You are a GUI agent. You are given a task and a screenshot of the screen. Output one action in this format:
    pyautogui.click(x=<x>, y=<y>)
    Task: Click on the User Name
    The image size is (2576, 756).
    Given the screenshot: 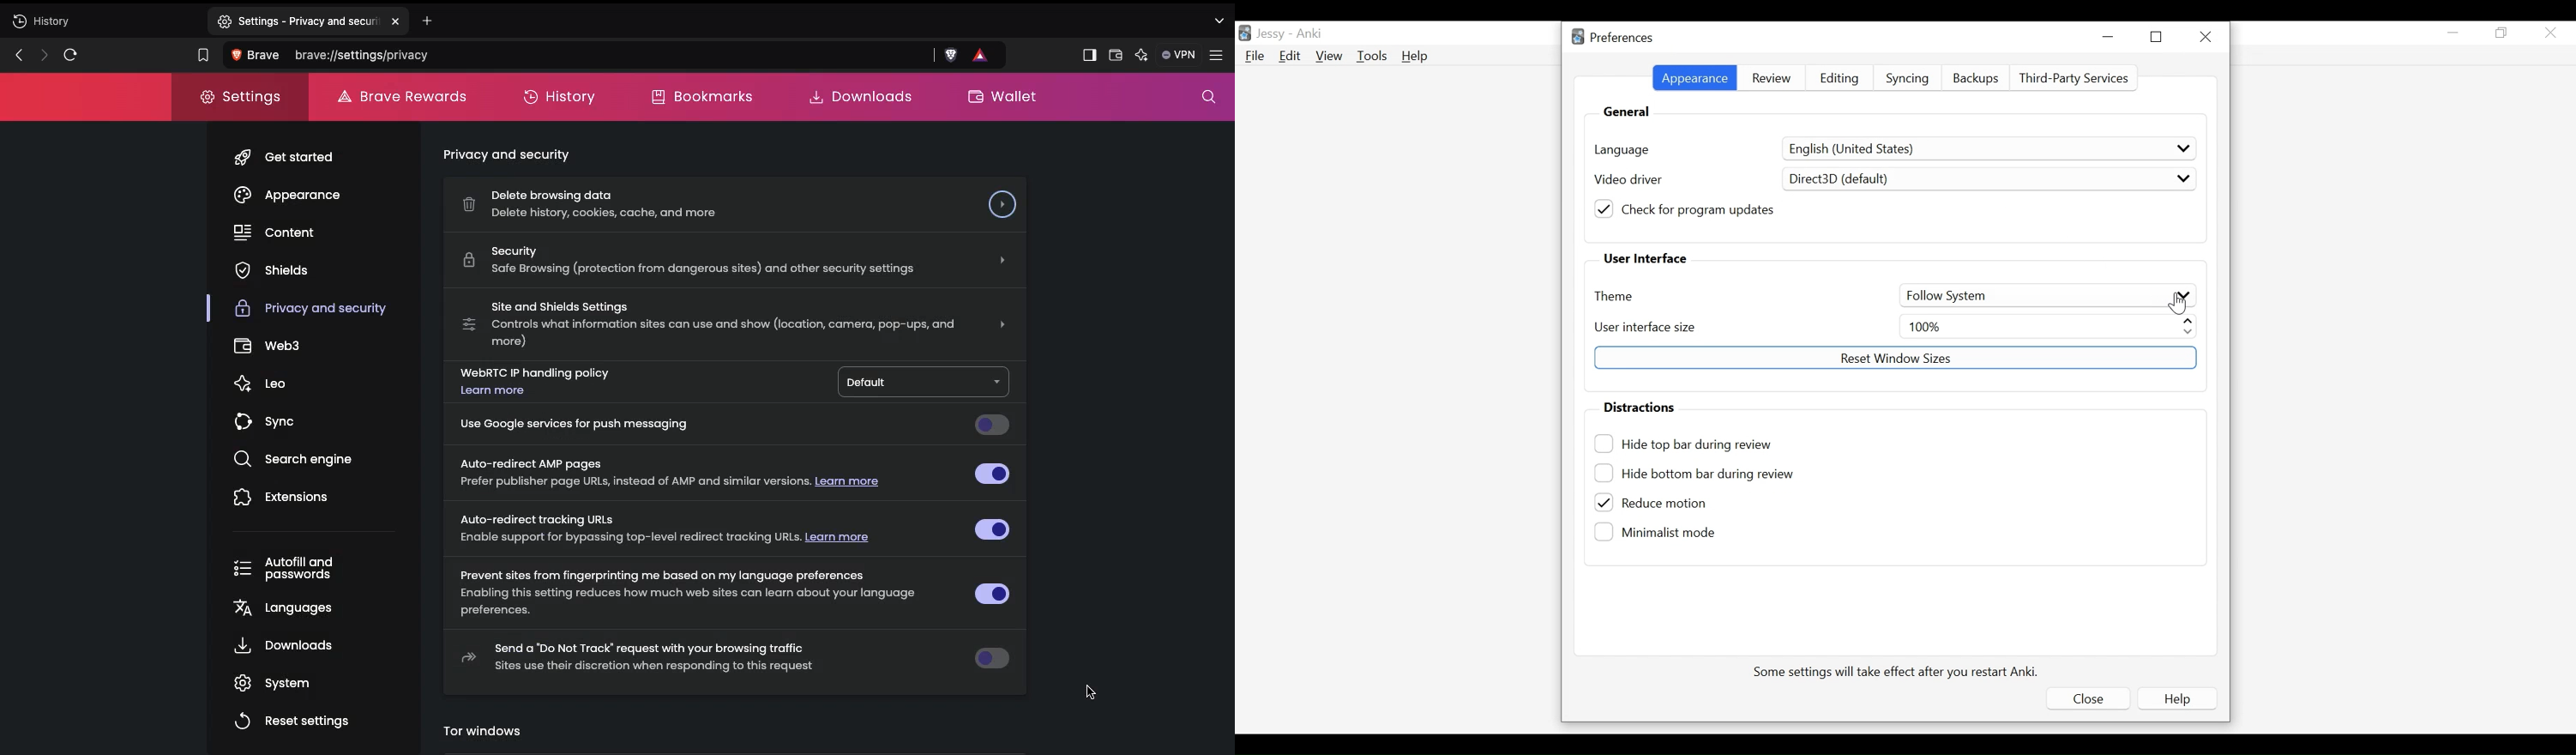 What is the action you would take?
    pyautogui.click(x=1273, y=34)
    